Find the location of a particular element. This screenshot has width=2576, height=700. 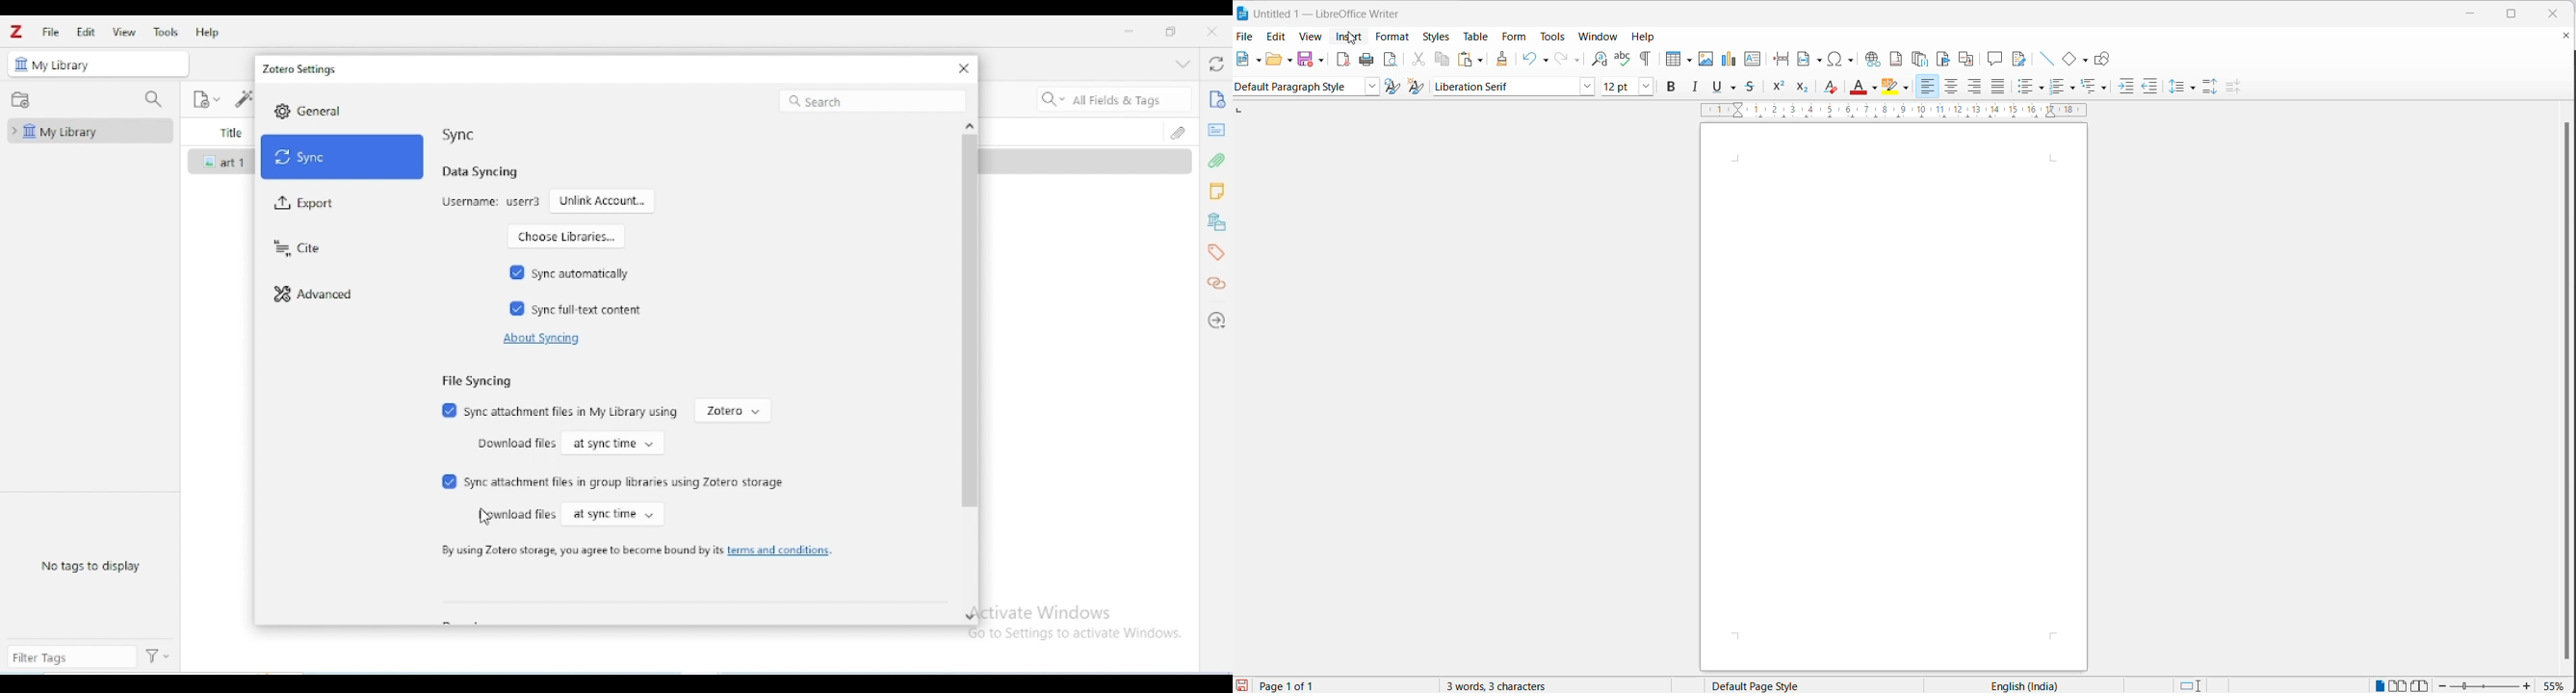

single page view is located at coordinates (2377, 685).